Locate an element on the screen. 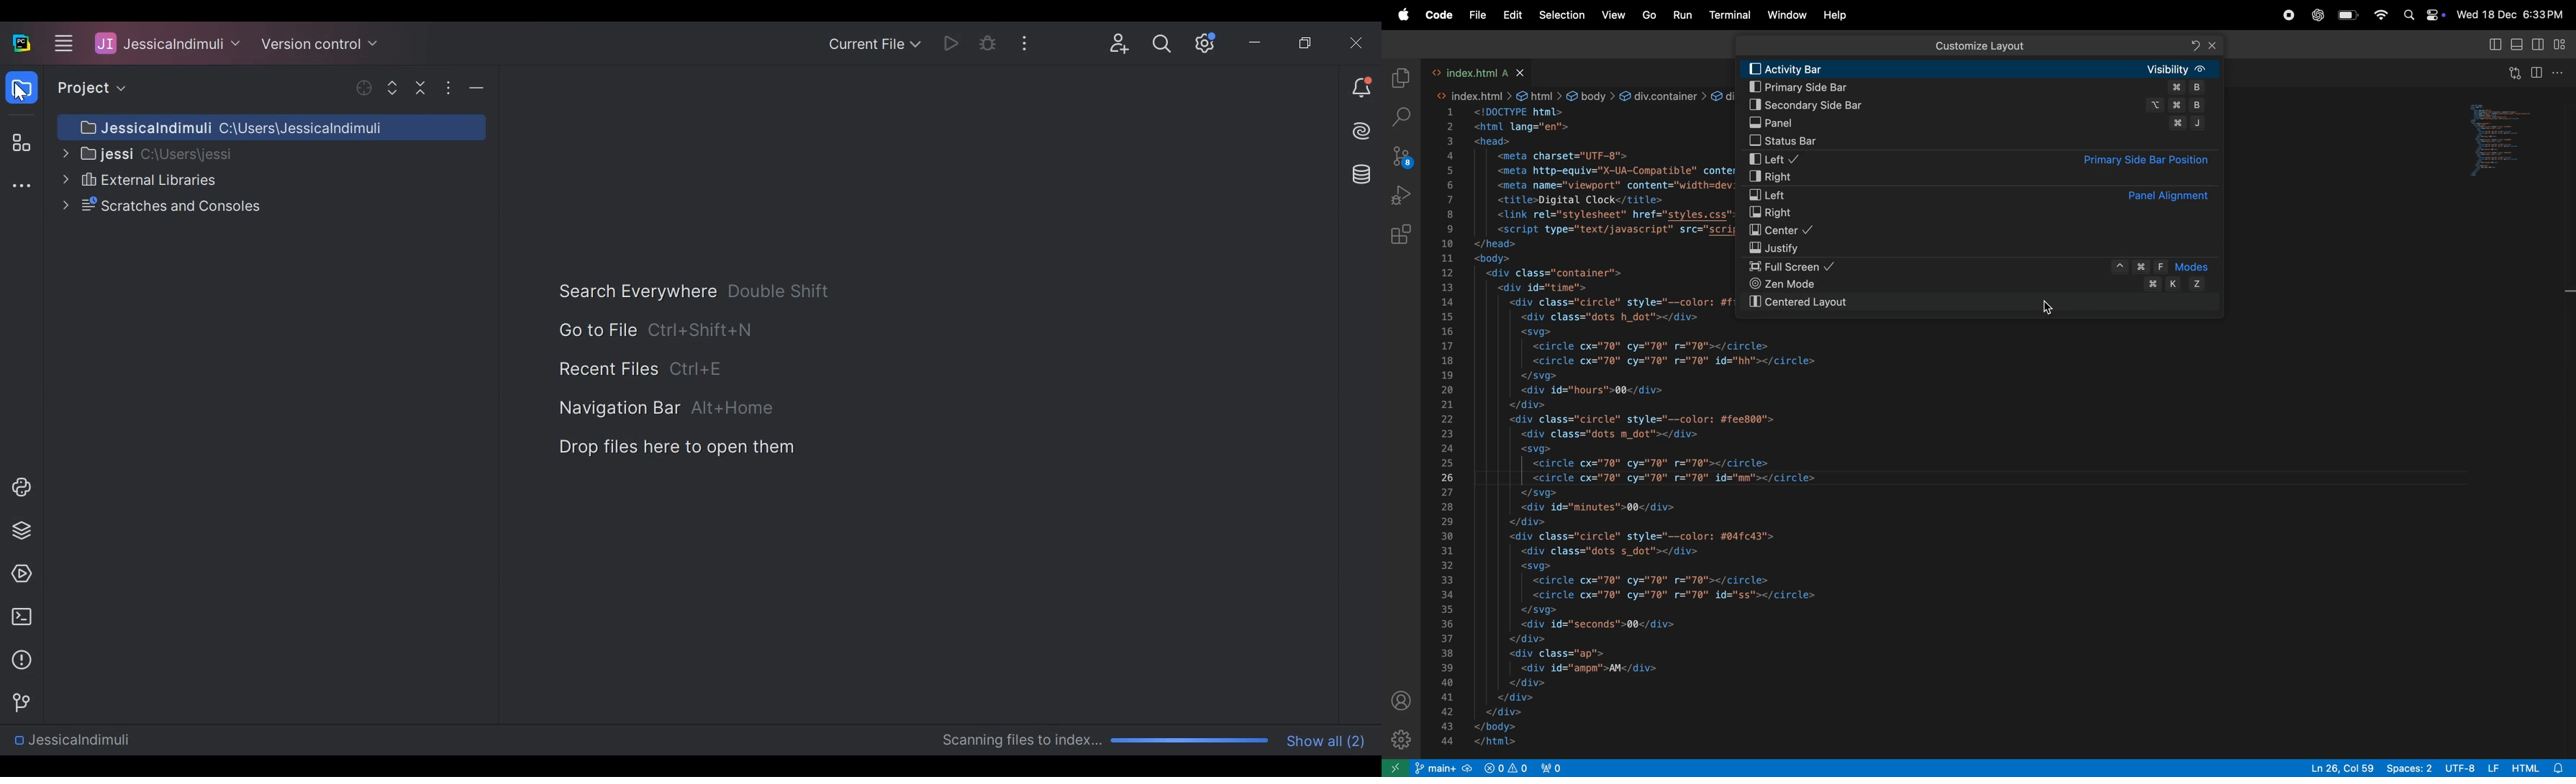 The height and width of the screenshot is (784, 2576). open remote window is located at coordinates (1397, 768).